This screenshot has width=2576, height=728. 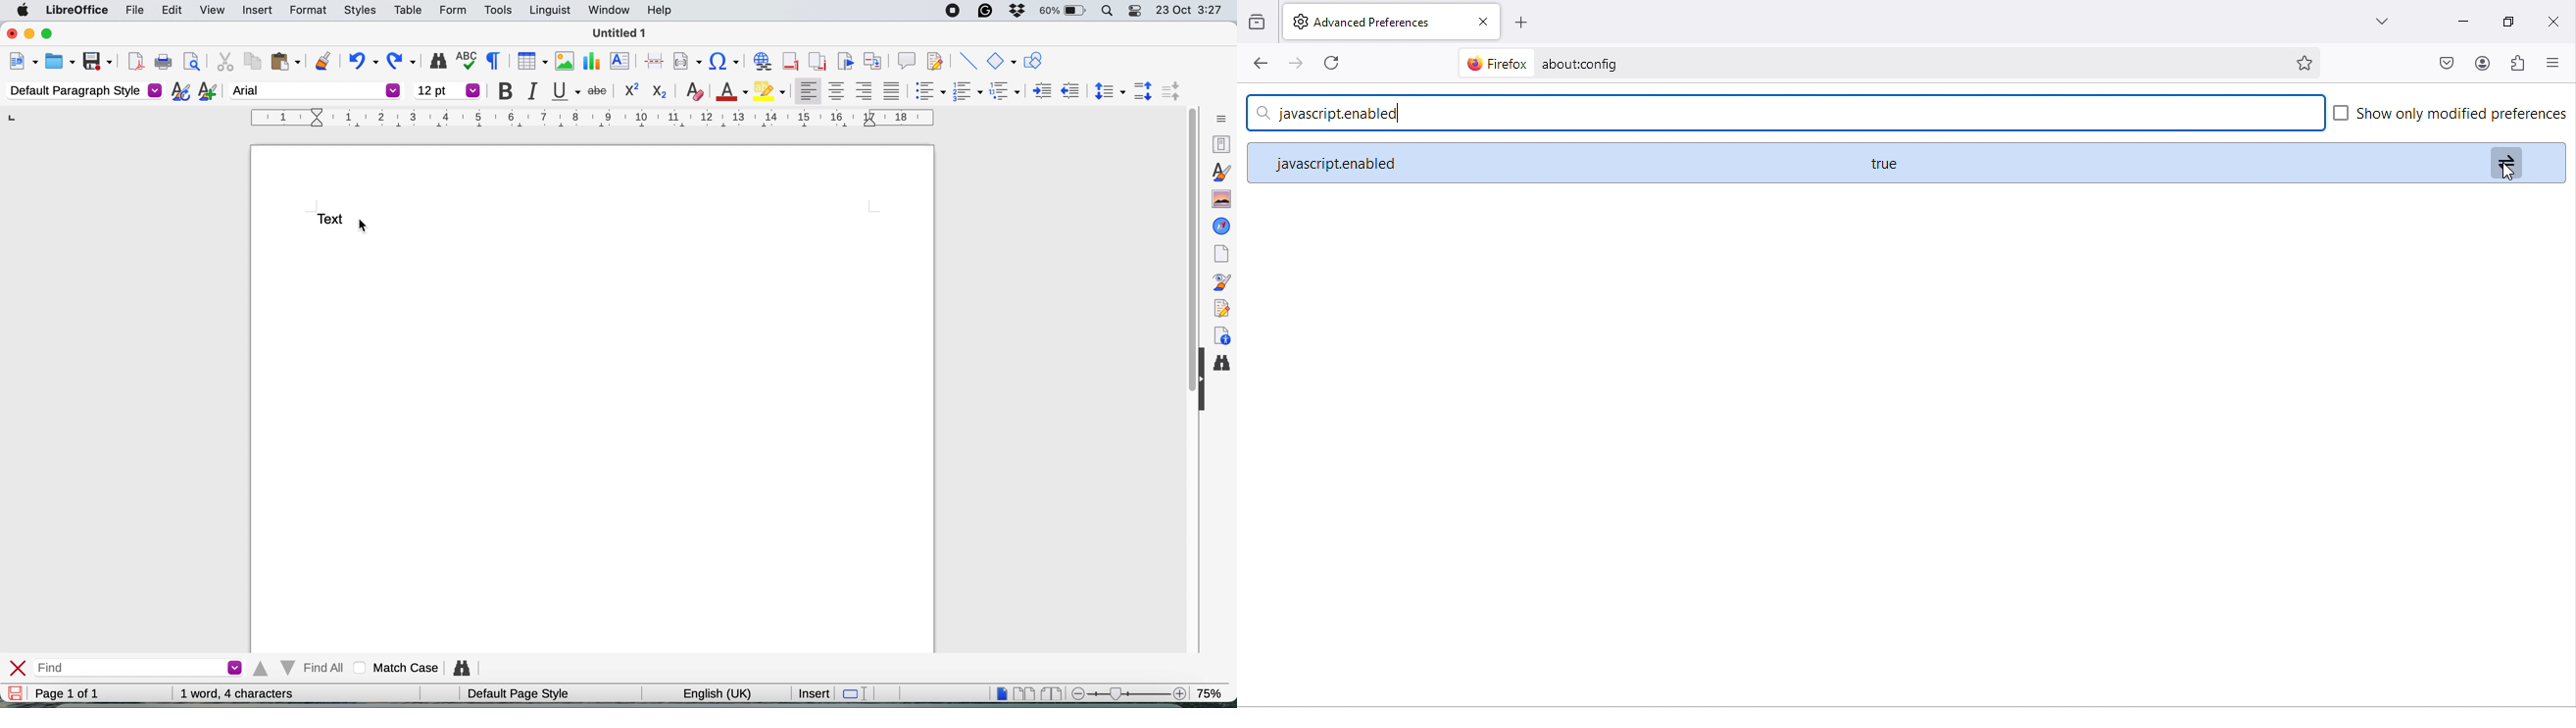 What do you see at coordinates (928, 94) in the screenshot?
I see `toggle unordered list` at bounding box center [928, 94].